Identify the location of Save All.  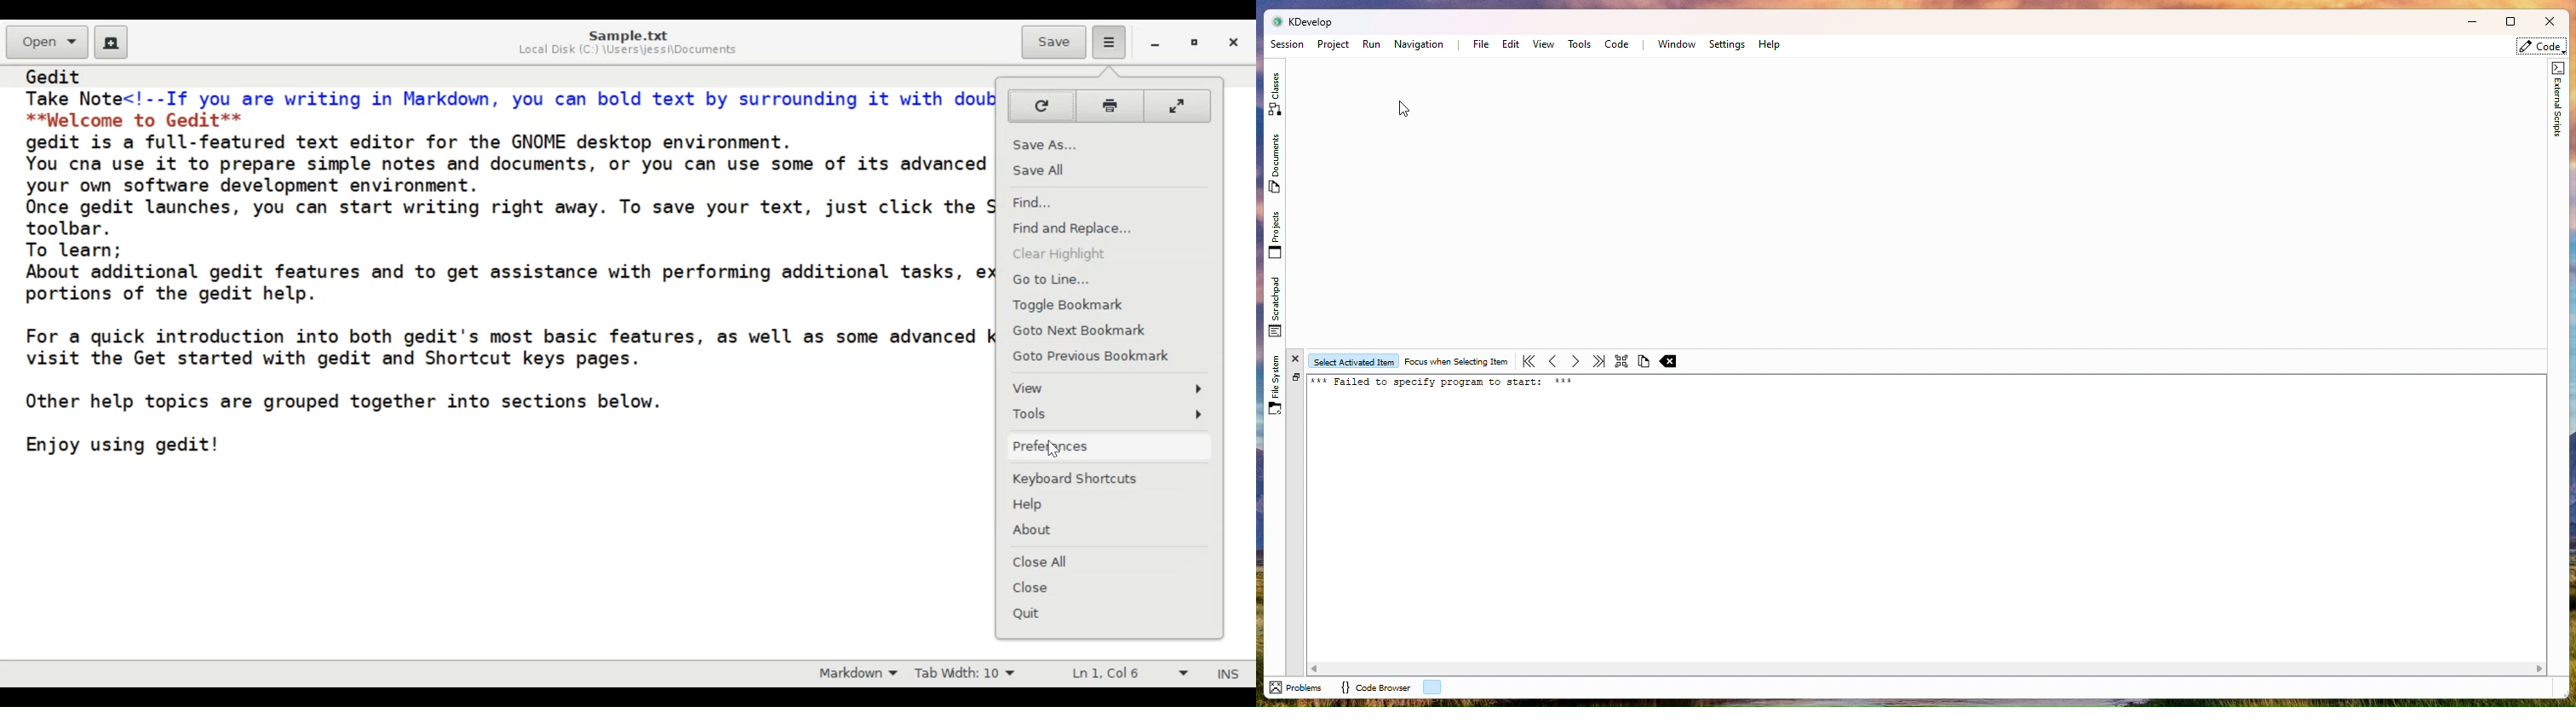
(1110, 170).